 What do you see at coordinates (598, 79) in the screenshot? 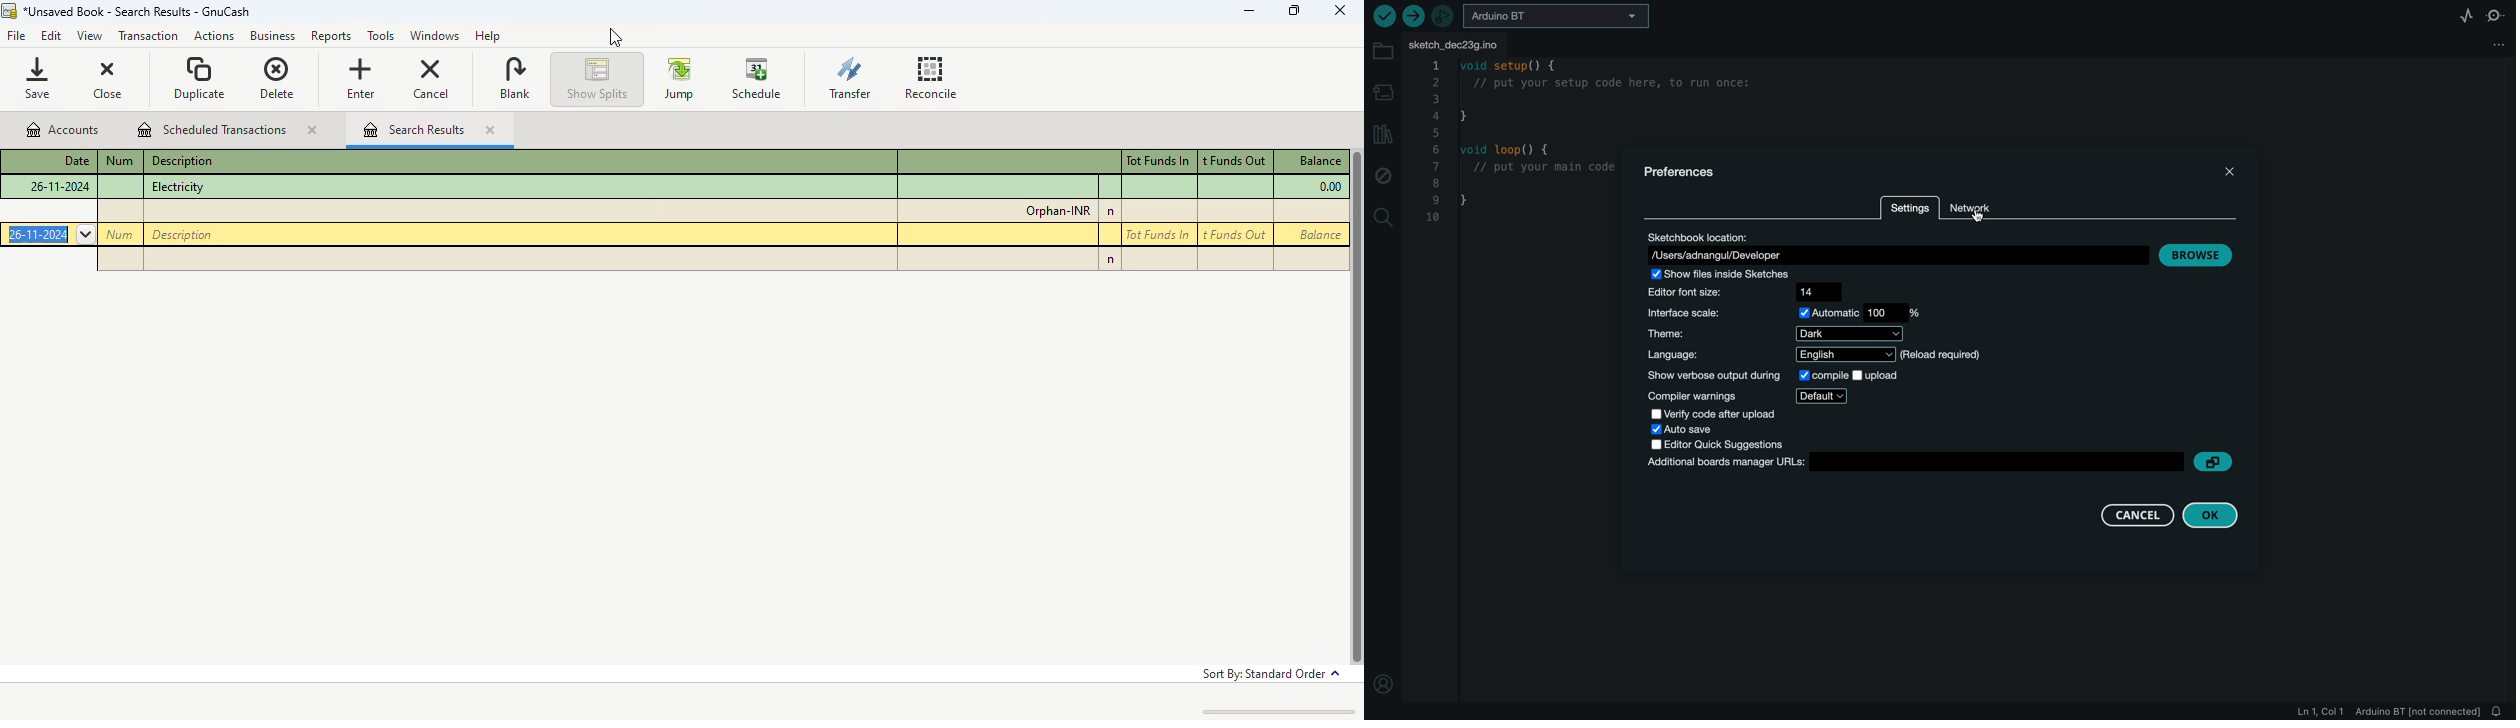
I see `show splits` at bounding box center [598, 79].